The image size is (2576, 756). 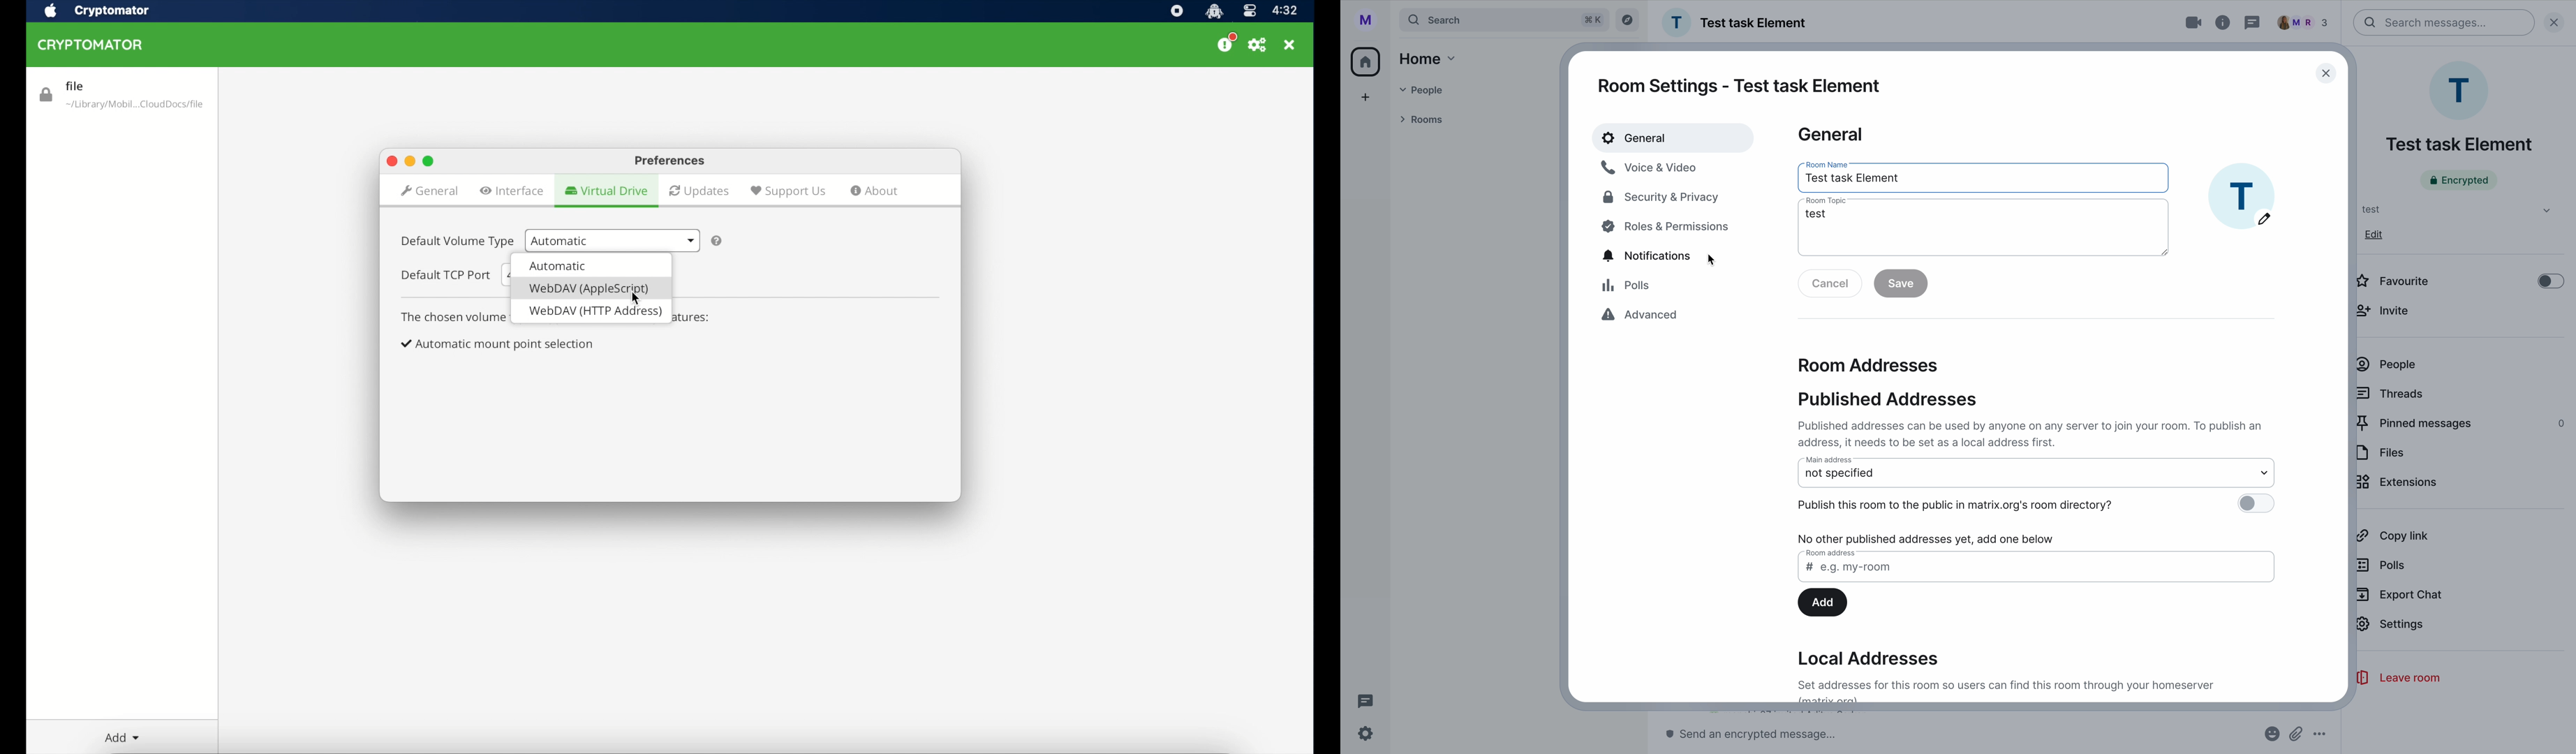 I want to click on more options, so click(x=2320, y=735).